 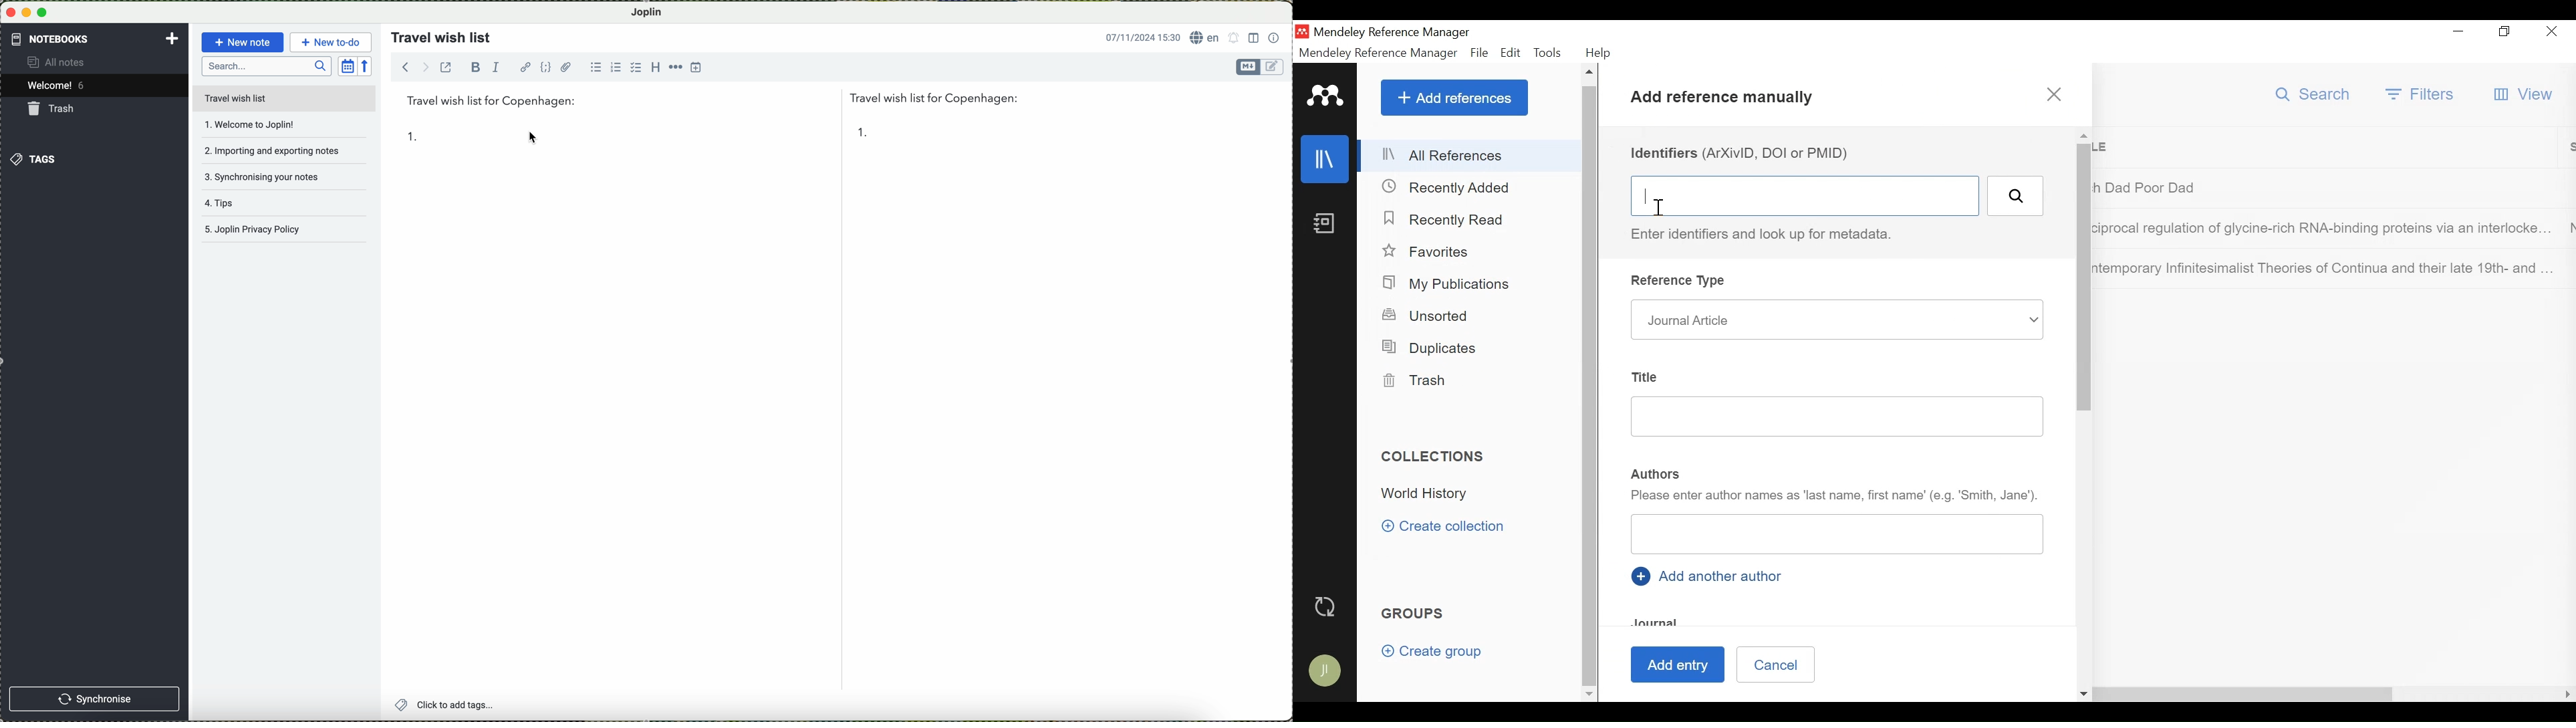 I want to click on insertion cursor, so click(x=1656, y=205).